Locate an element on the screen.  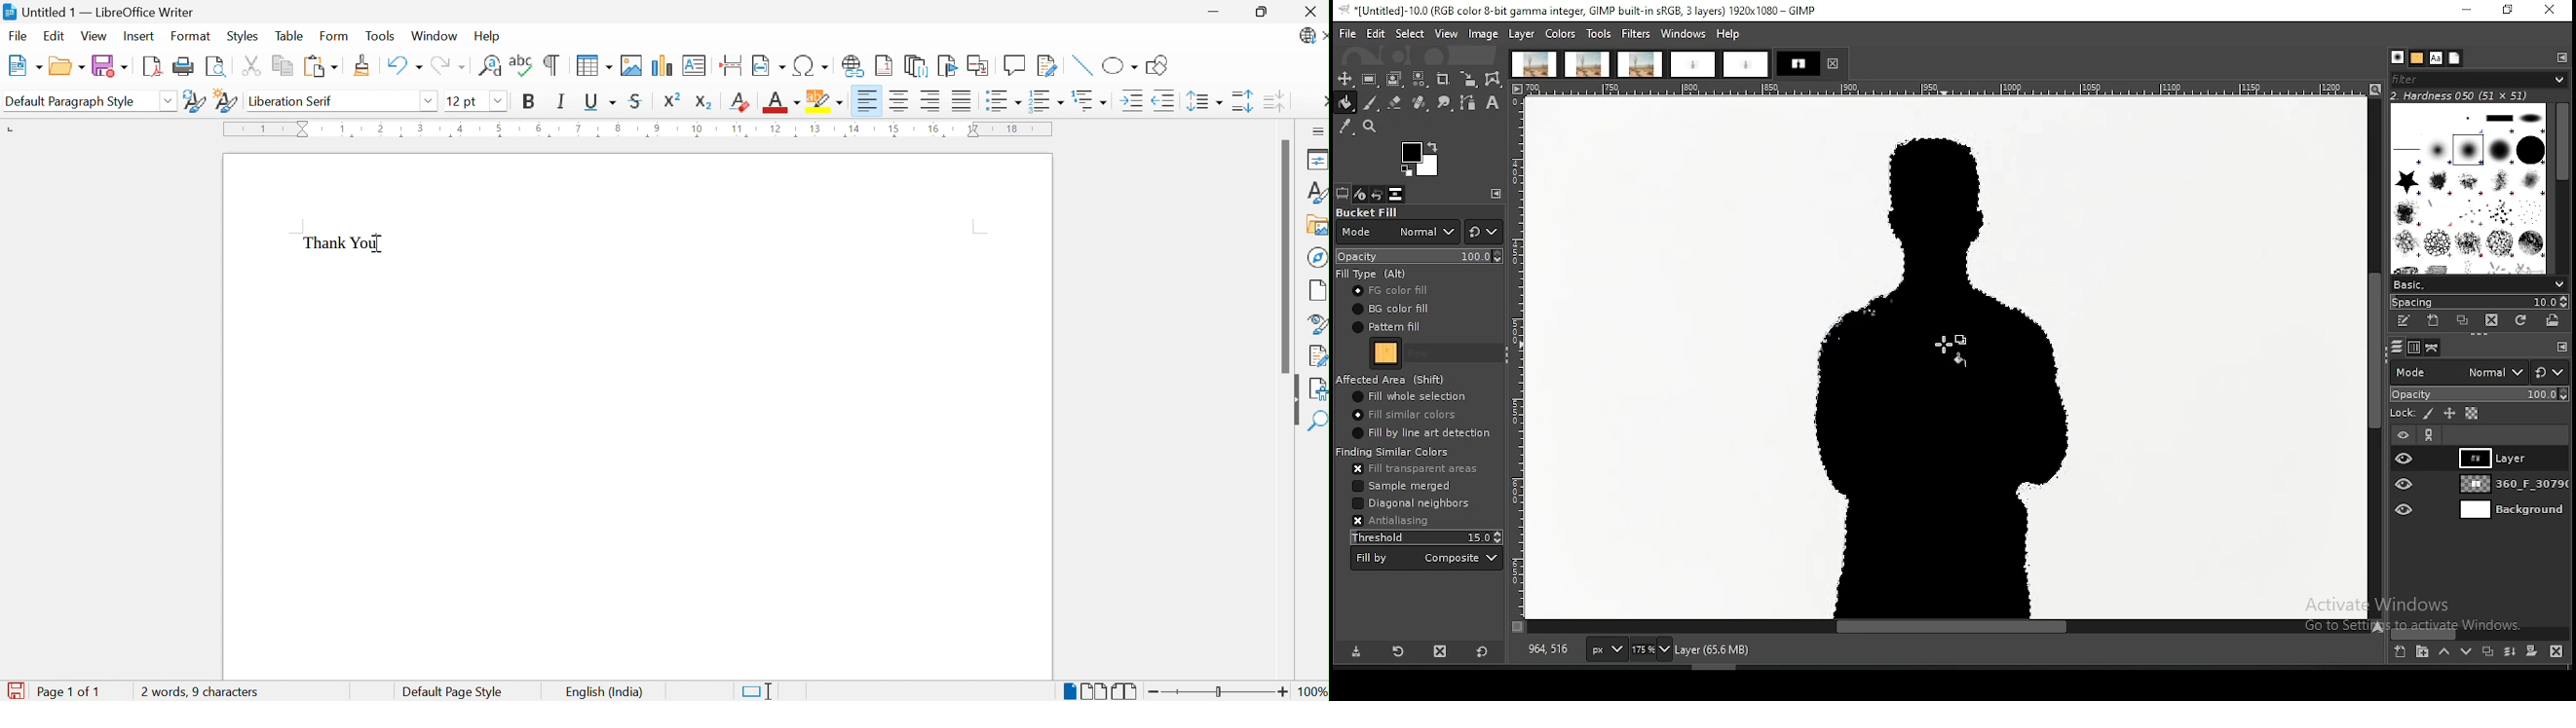
sample merged is located at coordinates (1403, 485).